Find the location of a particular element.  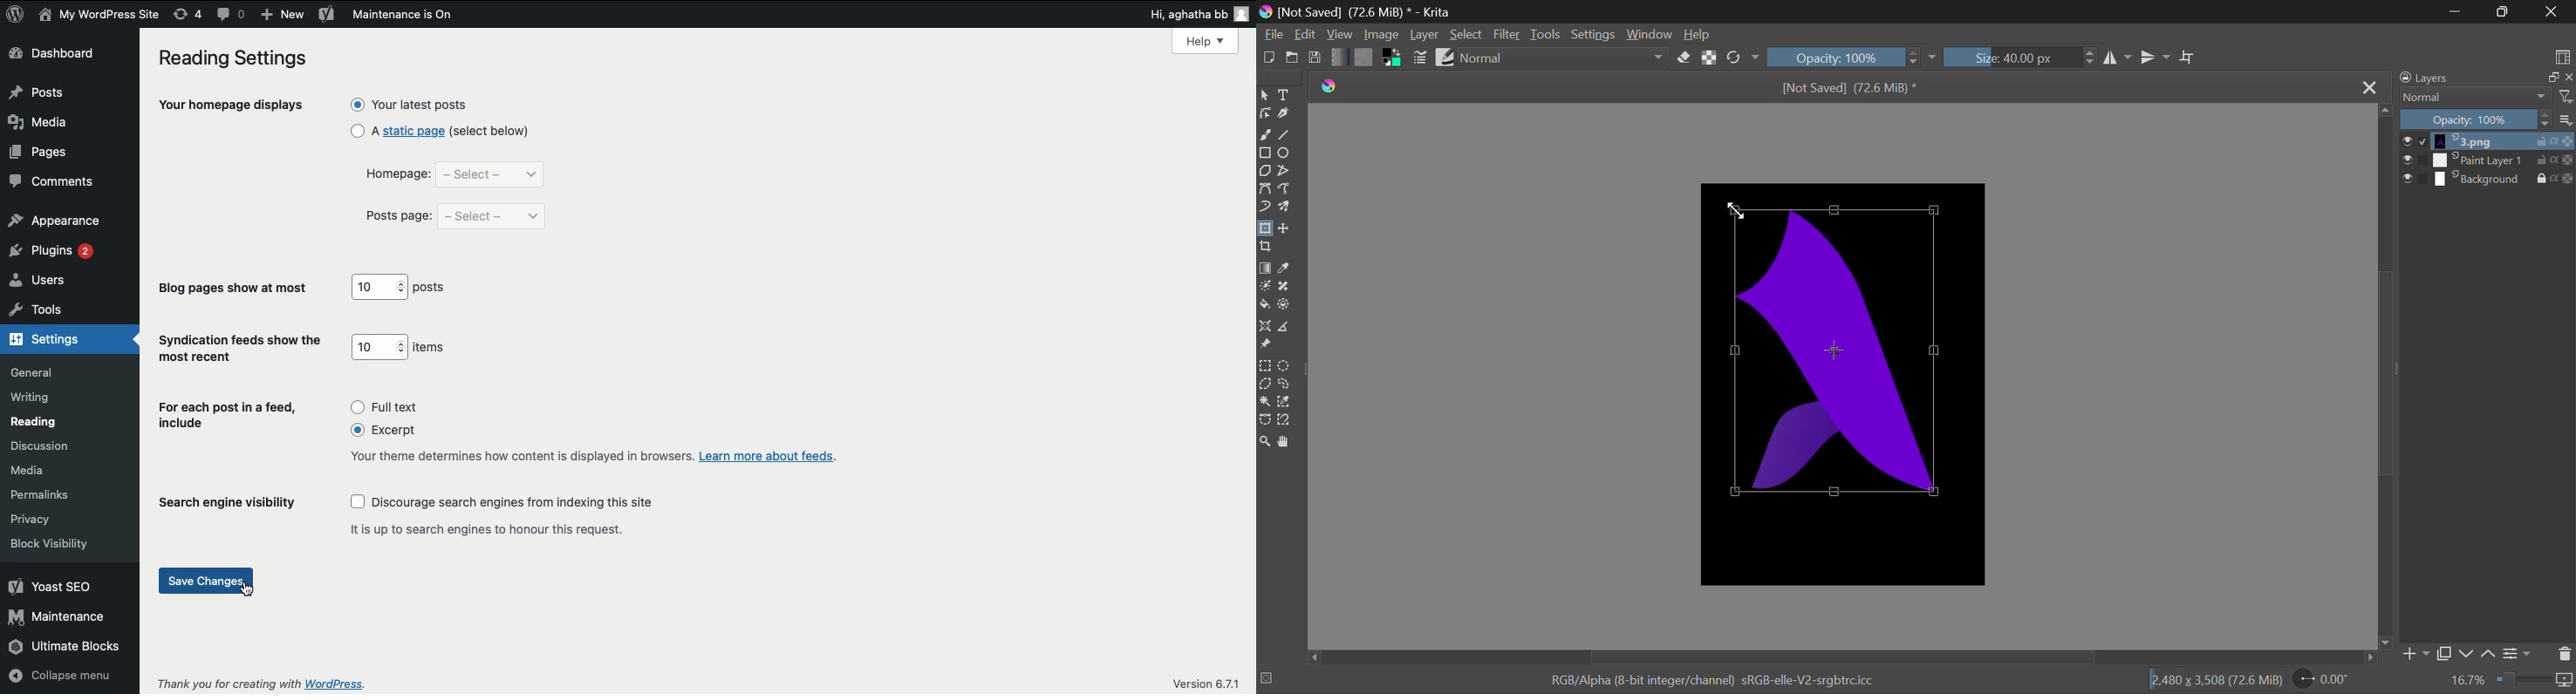

layer 1 is located at coordinates (2481, 142).